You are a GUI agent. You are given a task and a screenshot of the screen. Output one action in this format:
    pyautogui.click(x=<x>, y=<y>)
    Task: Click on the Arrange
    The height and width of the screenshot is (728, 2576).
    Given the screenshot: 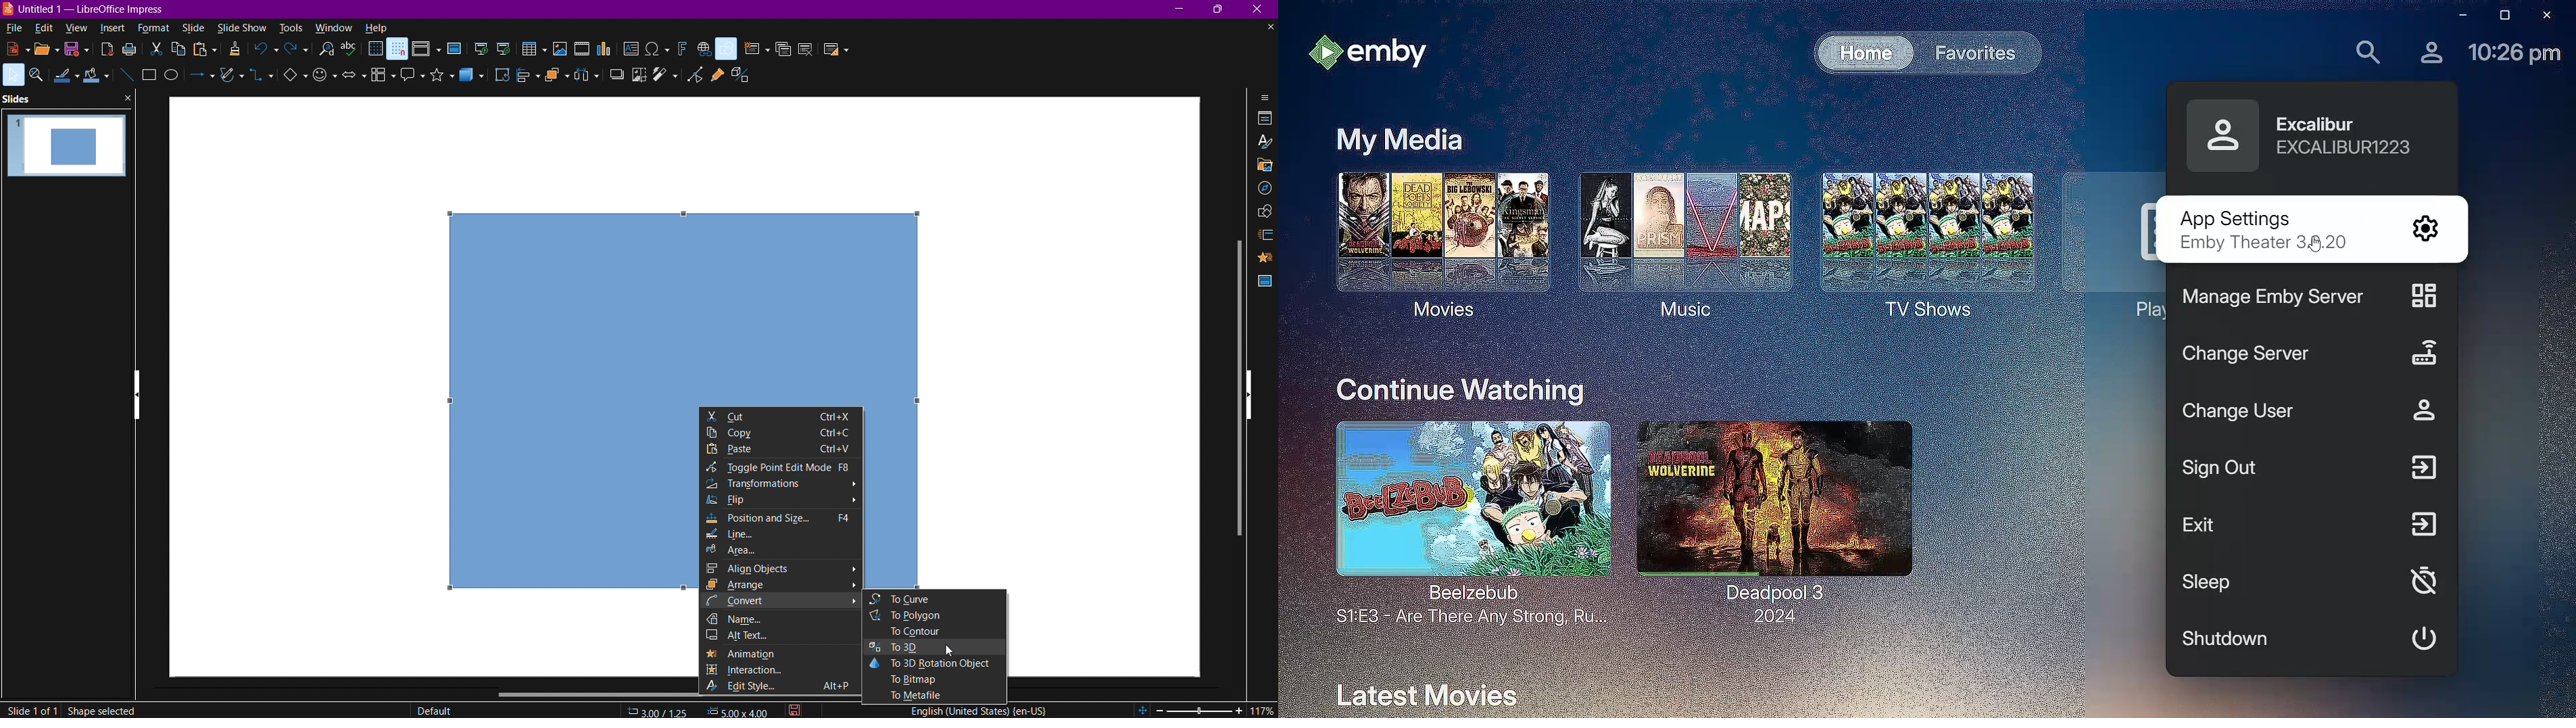 What is the action you would take?
    pyautogui.click(x=556, y=79)
    